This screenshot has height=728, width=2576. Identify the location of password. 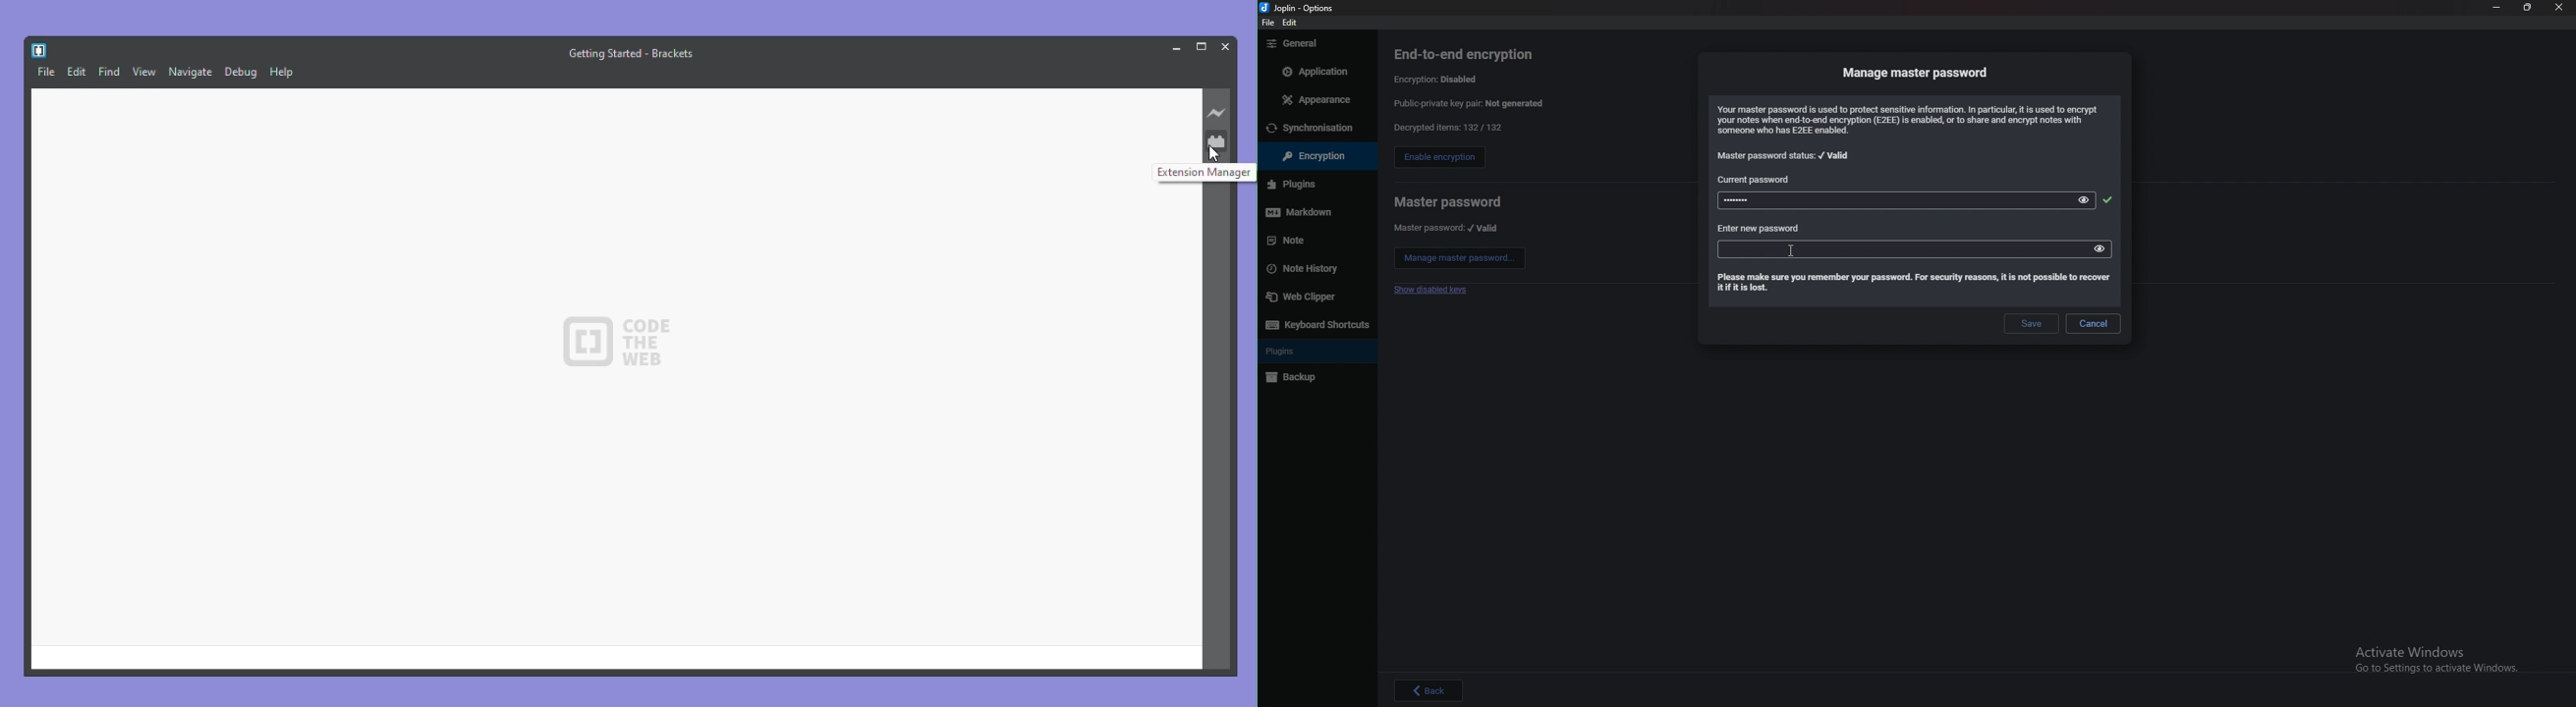
(1883, 201).